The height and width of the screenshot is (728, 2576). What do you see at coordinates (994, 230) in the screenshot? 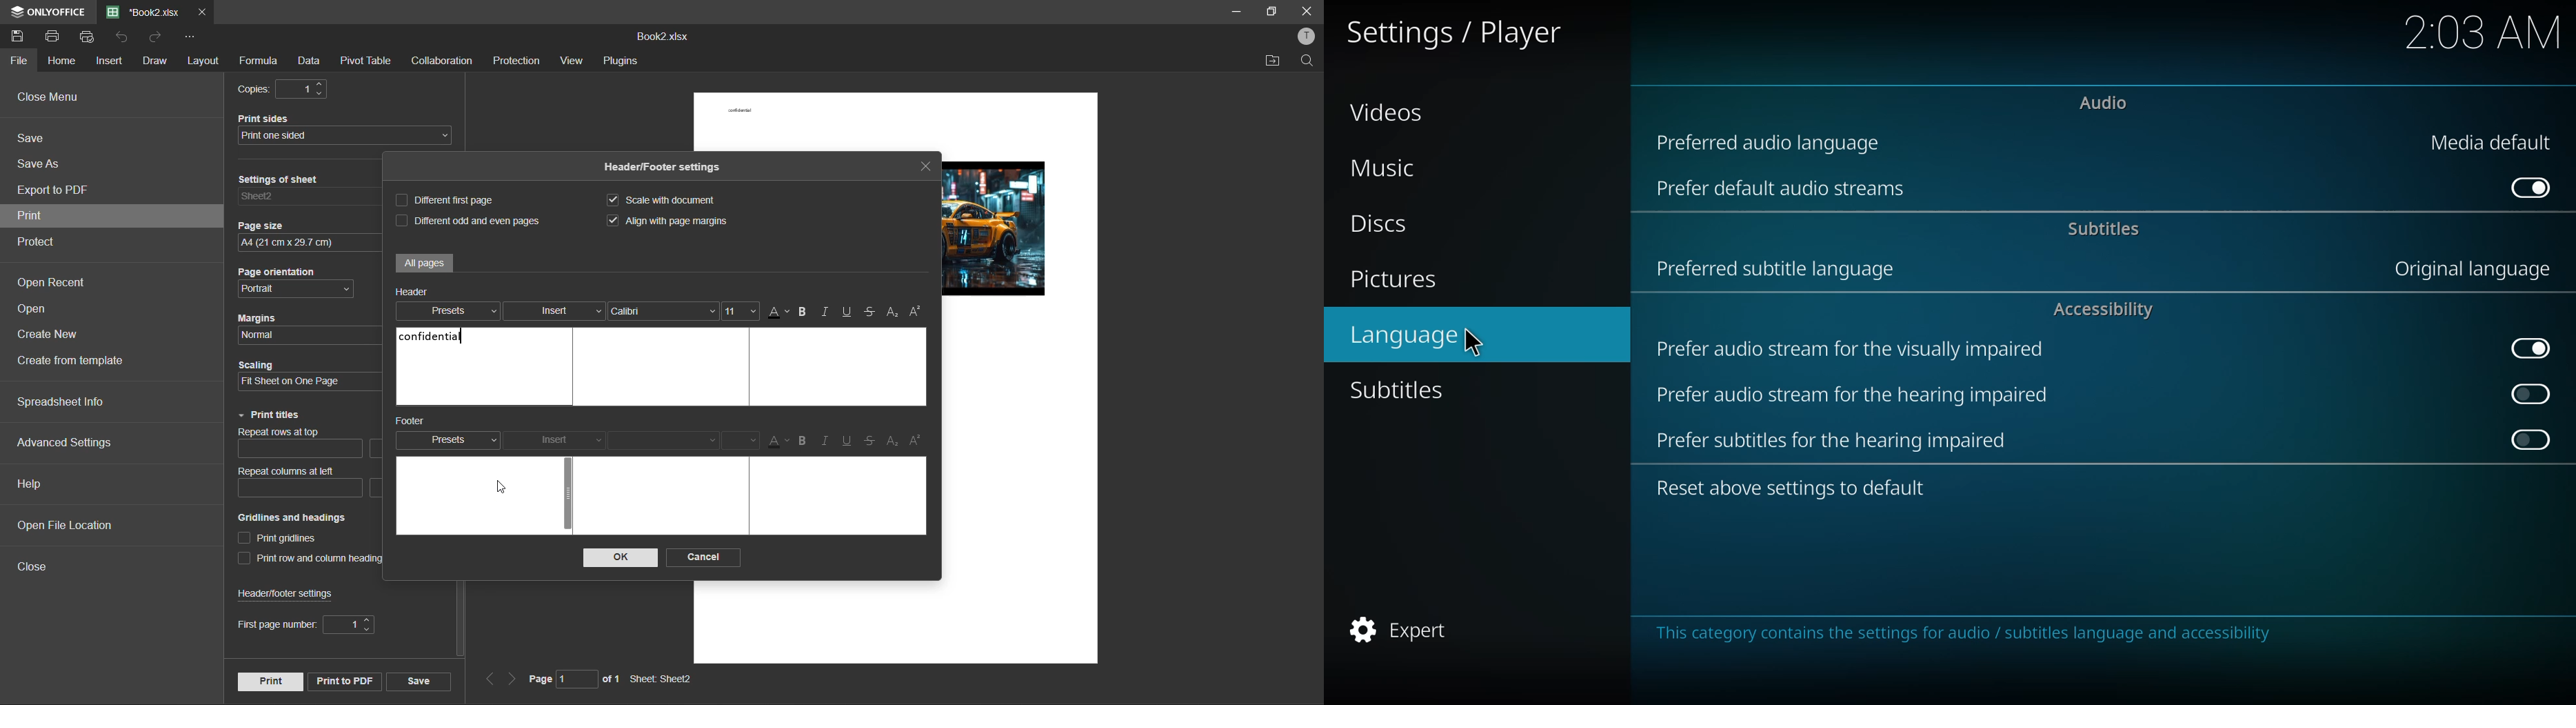
I see `picture` at bounding box center [994, 230].